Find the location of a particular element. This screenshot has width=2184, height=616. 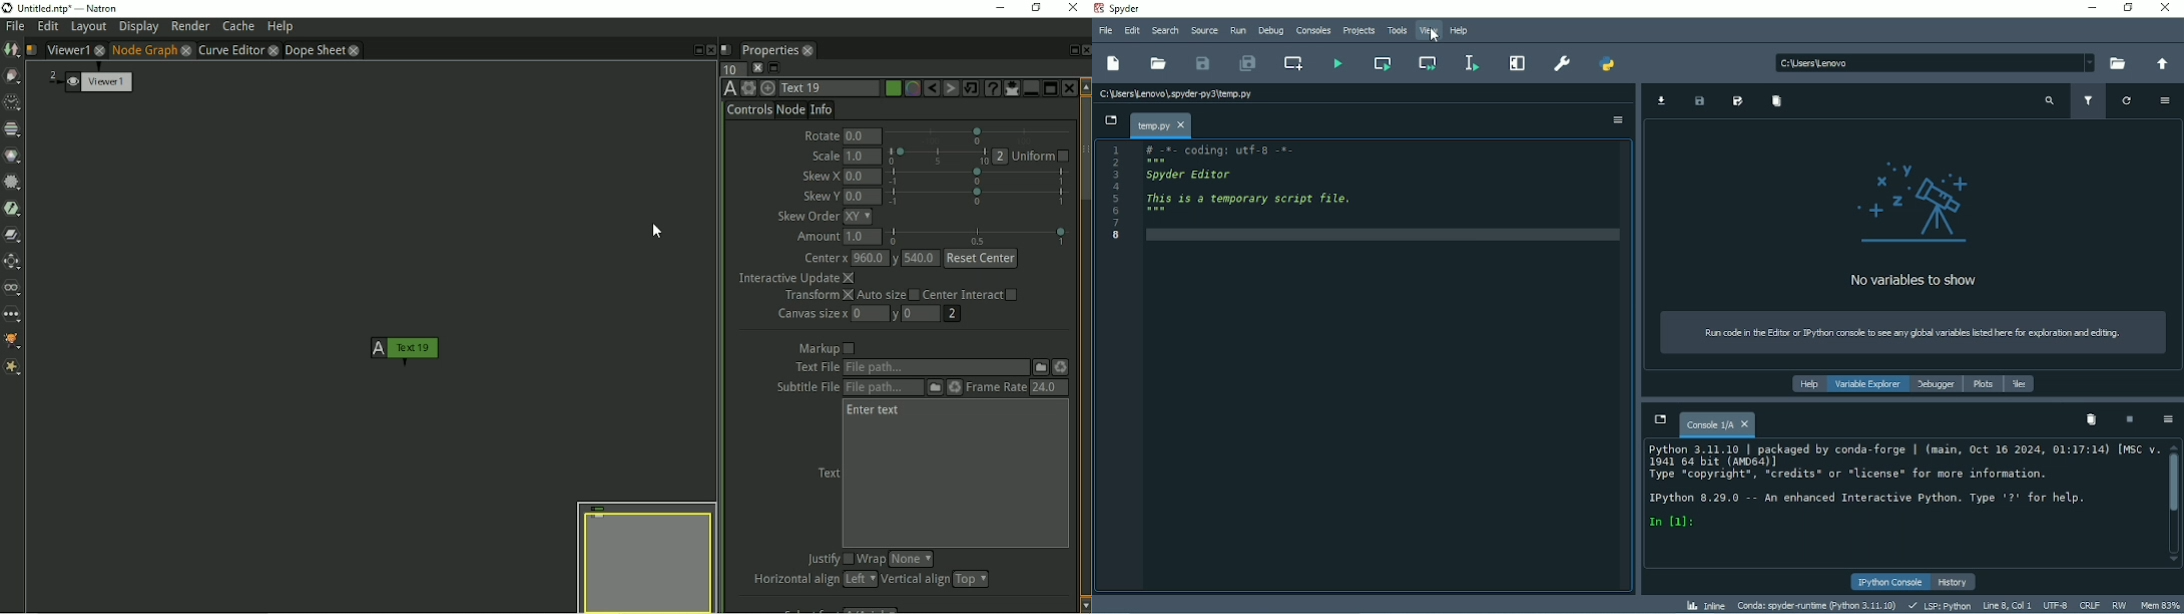

Options is located at coordinates (2167, 420).